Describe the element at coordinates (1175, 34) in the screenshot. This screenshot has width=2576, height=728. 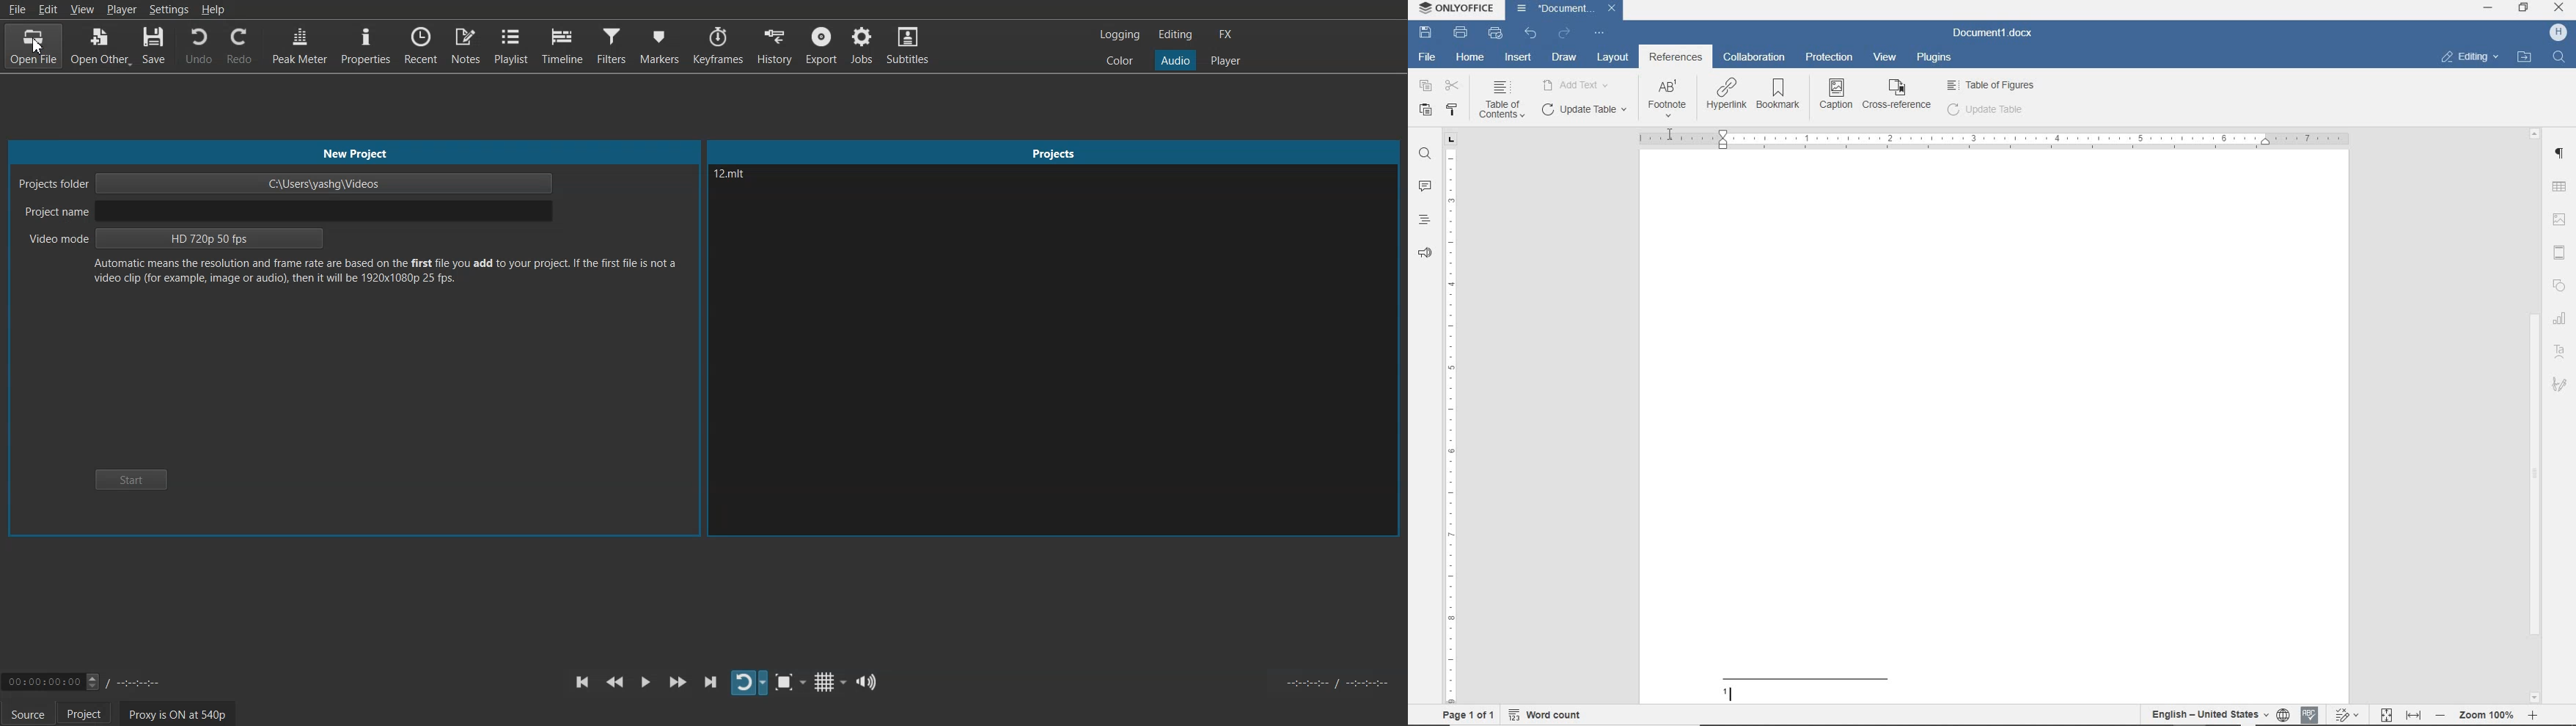
I see `Editing` at that location.